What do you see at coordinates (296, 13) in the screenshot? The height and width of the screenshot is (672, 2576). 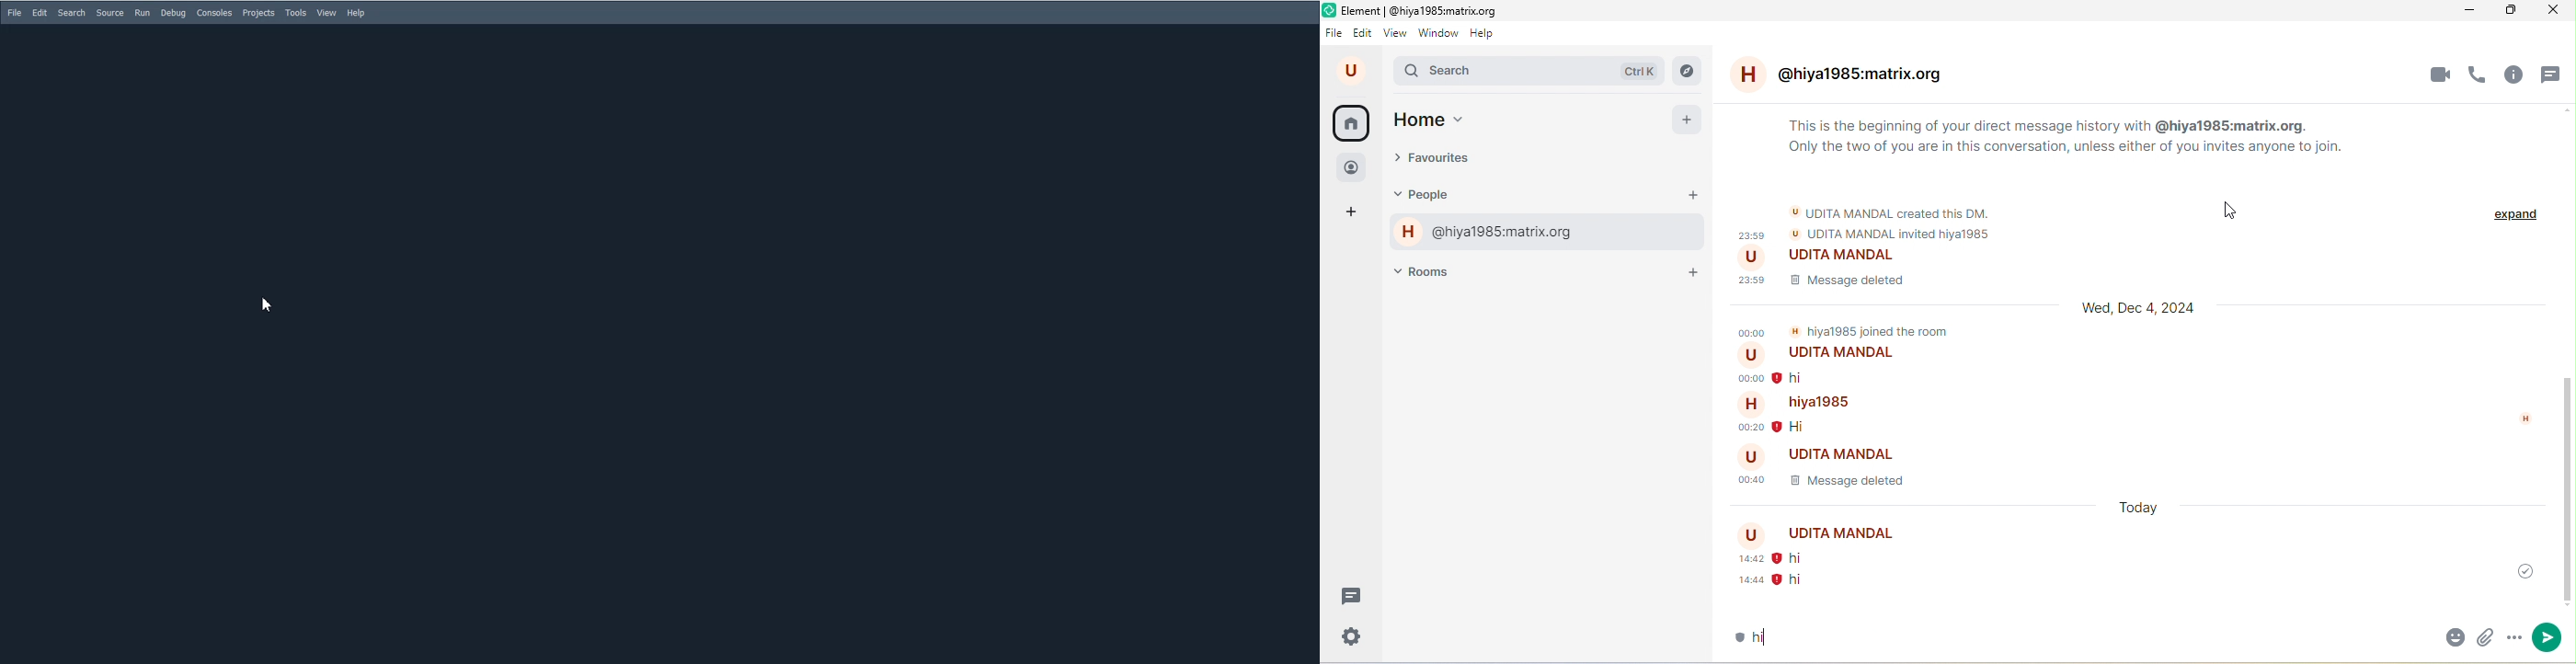 I see `Tools` at bounding box center [296, 13].